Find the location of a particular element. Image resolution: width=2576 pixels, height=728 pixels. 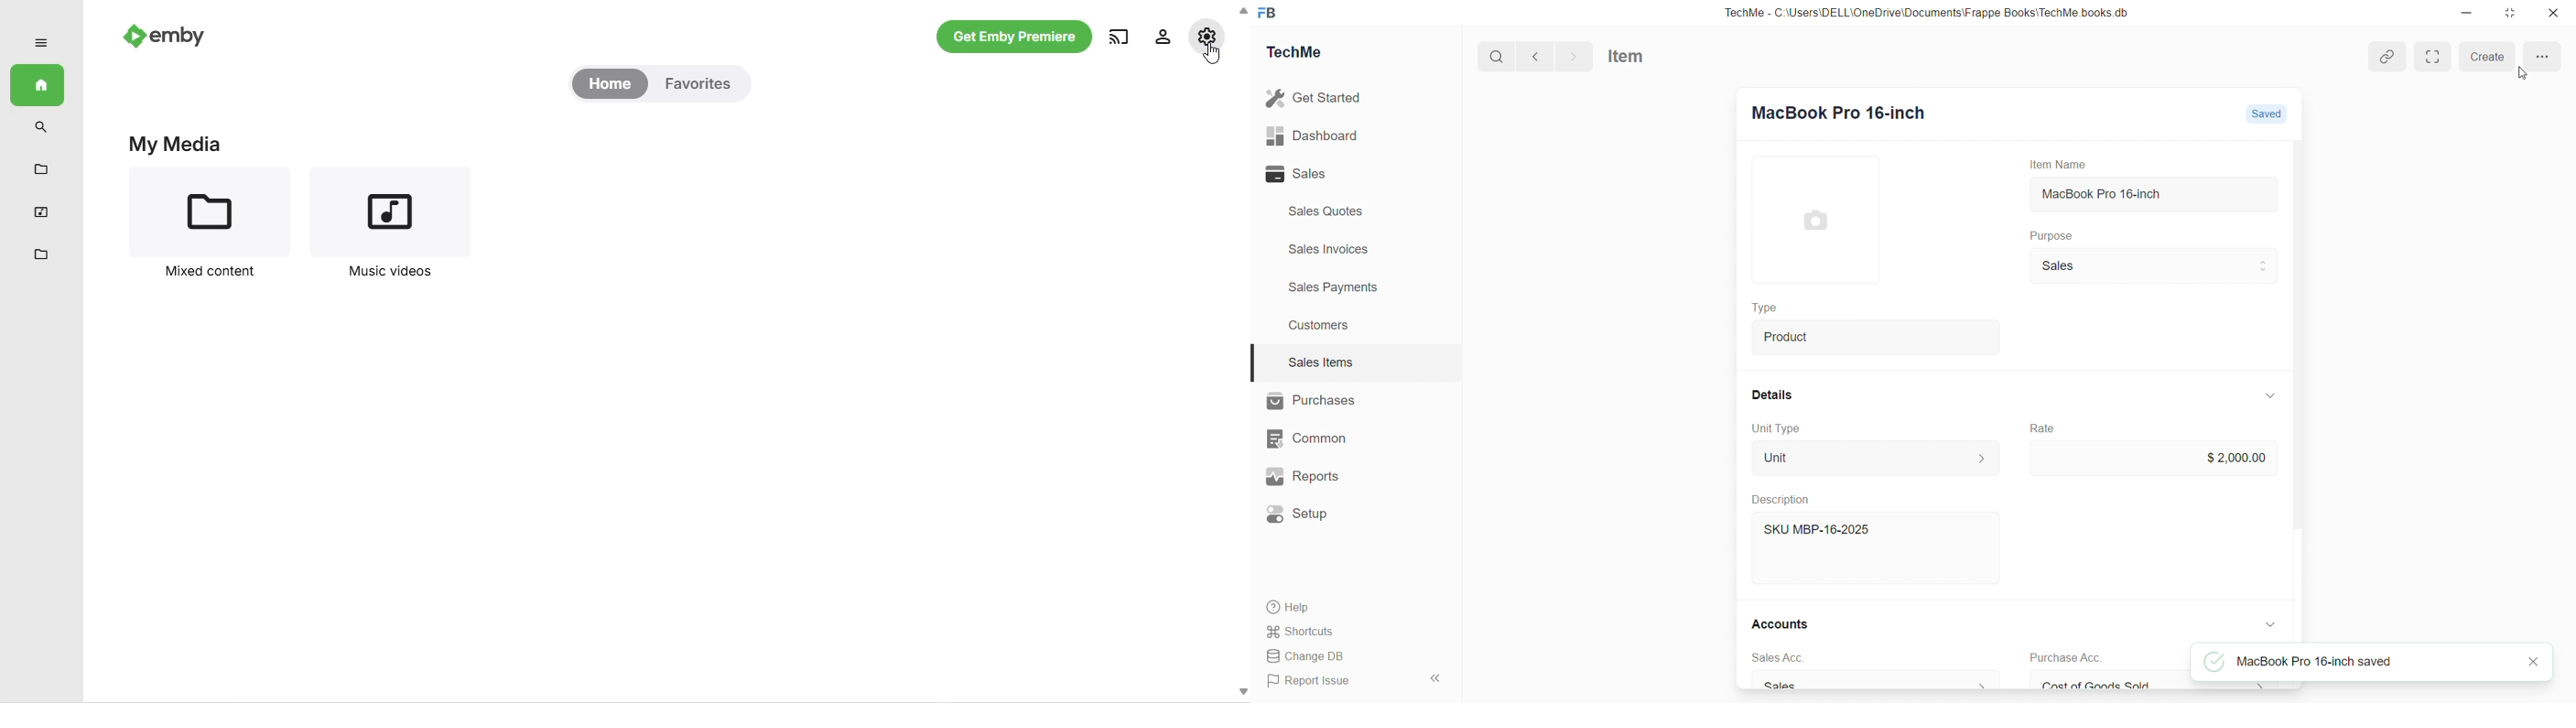

Dashboard is located at coordinates (1313, 135).